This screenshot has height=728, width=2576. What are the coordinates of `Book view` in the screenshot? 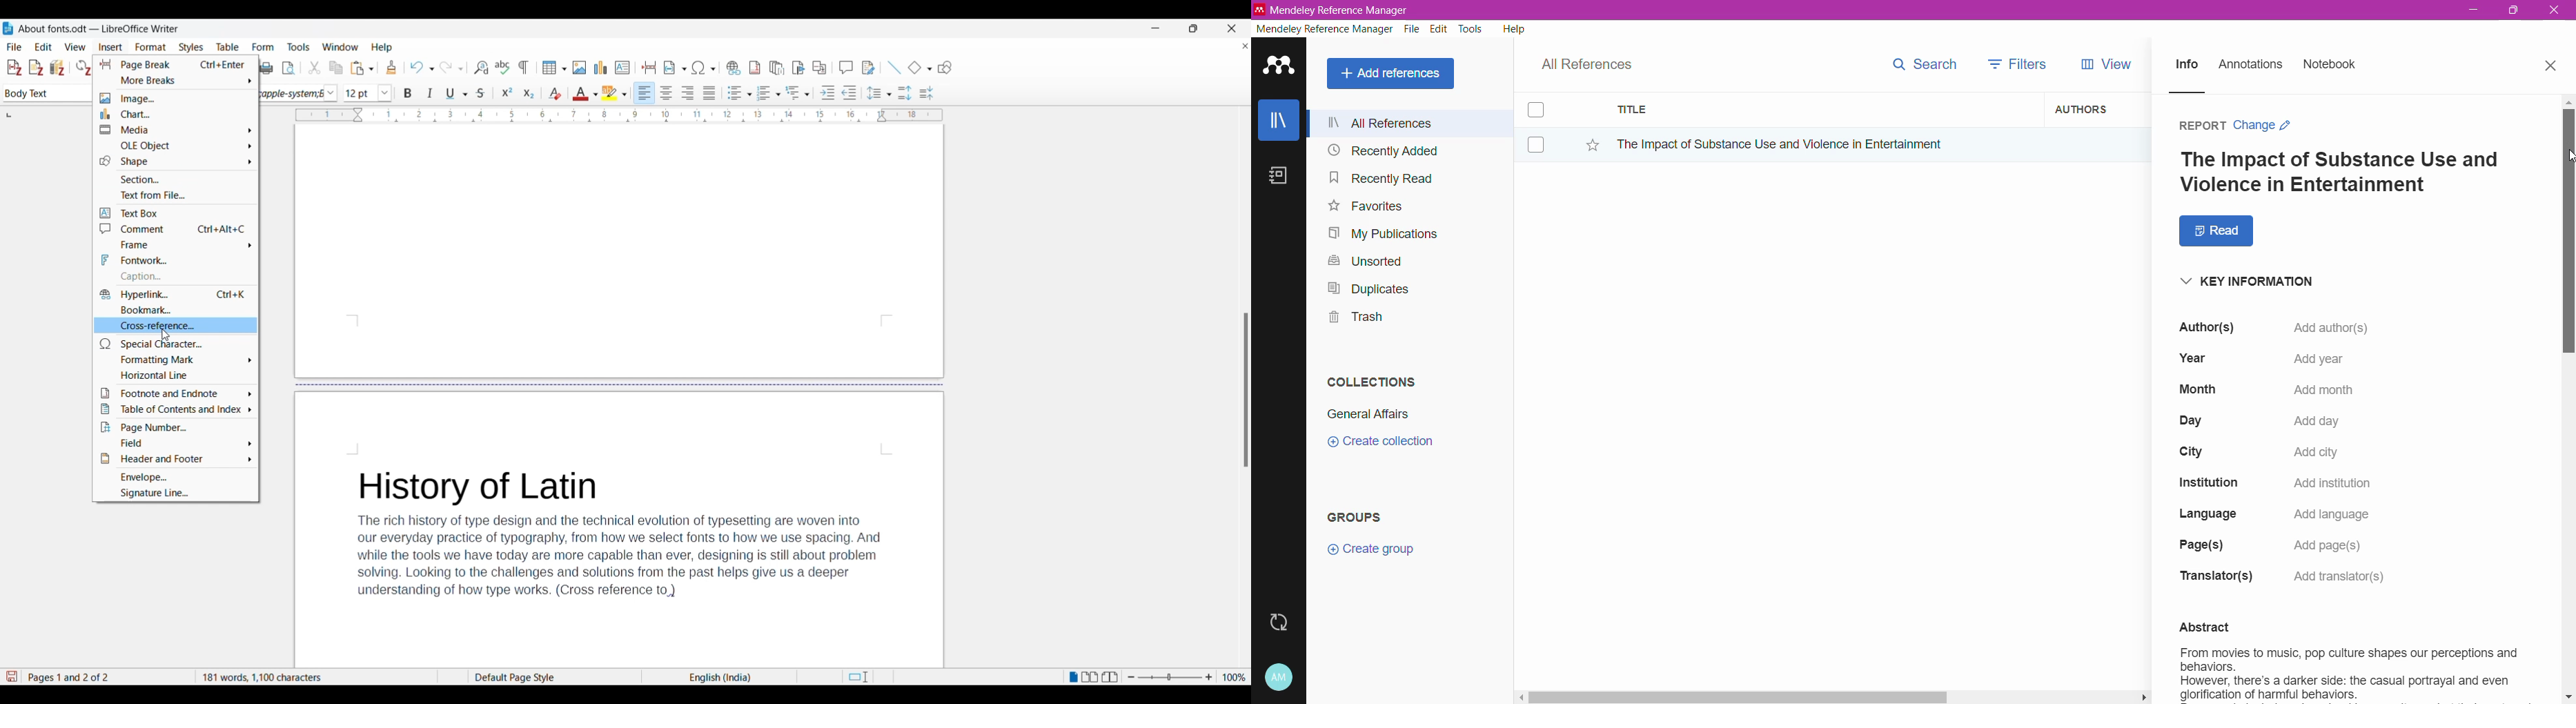 It's located at (1111, 677).